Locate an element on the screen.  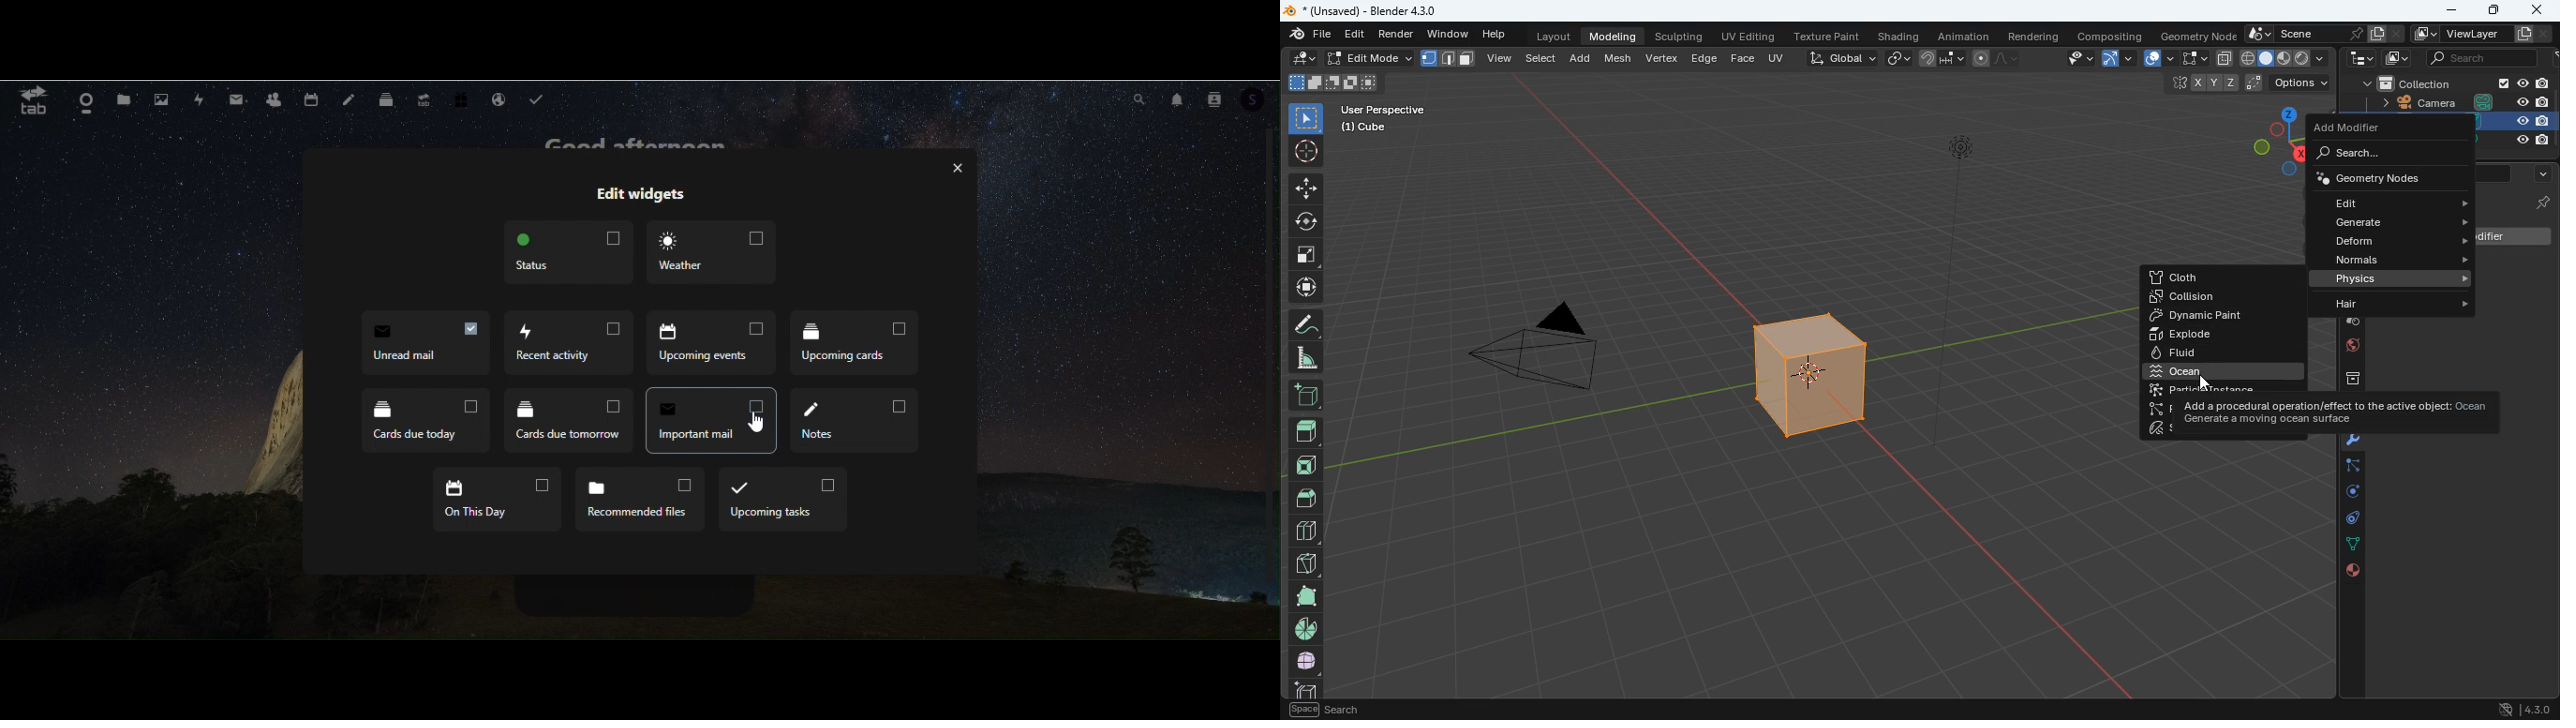
aim is located at coordinates (1308, 151).